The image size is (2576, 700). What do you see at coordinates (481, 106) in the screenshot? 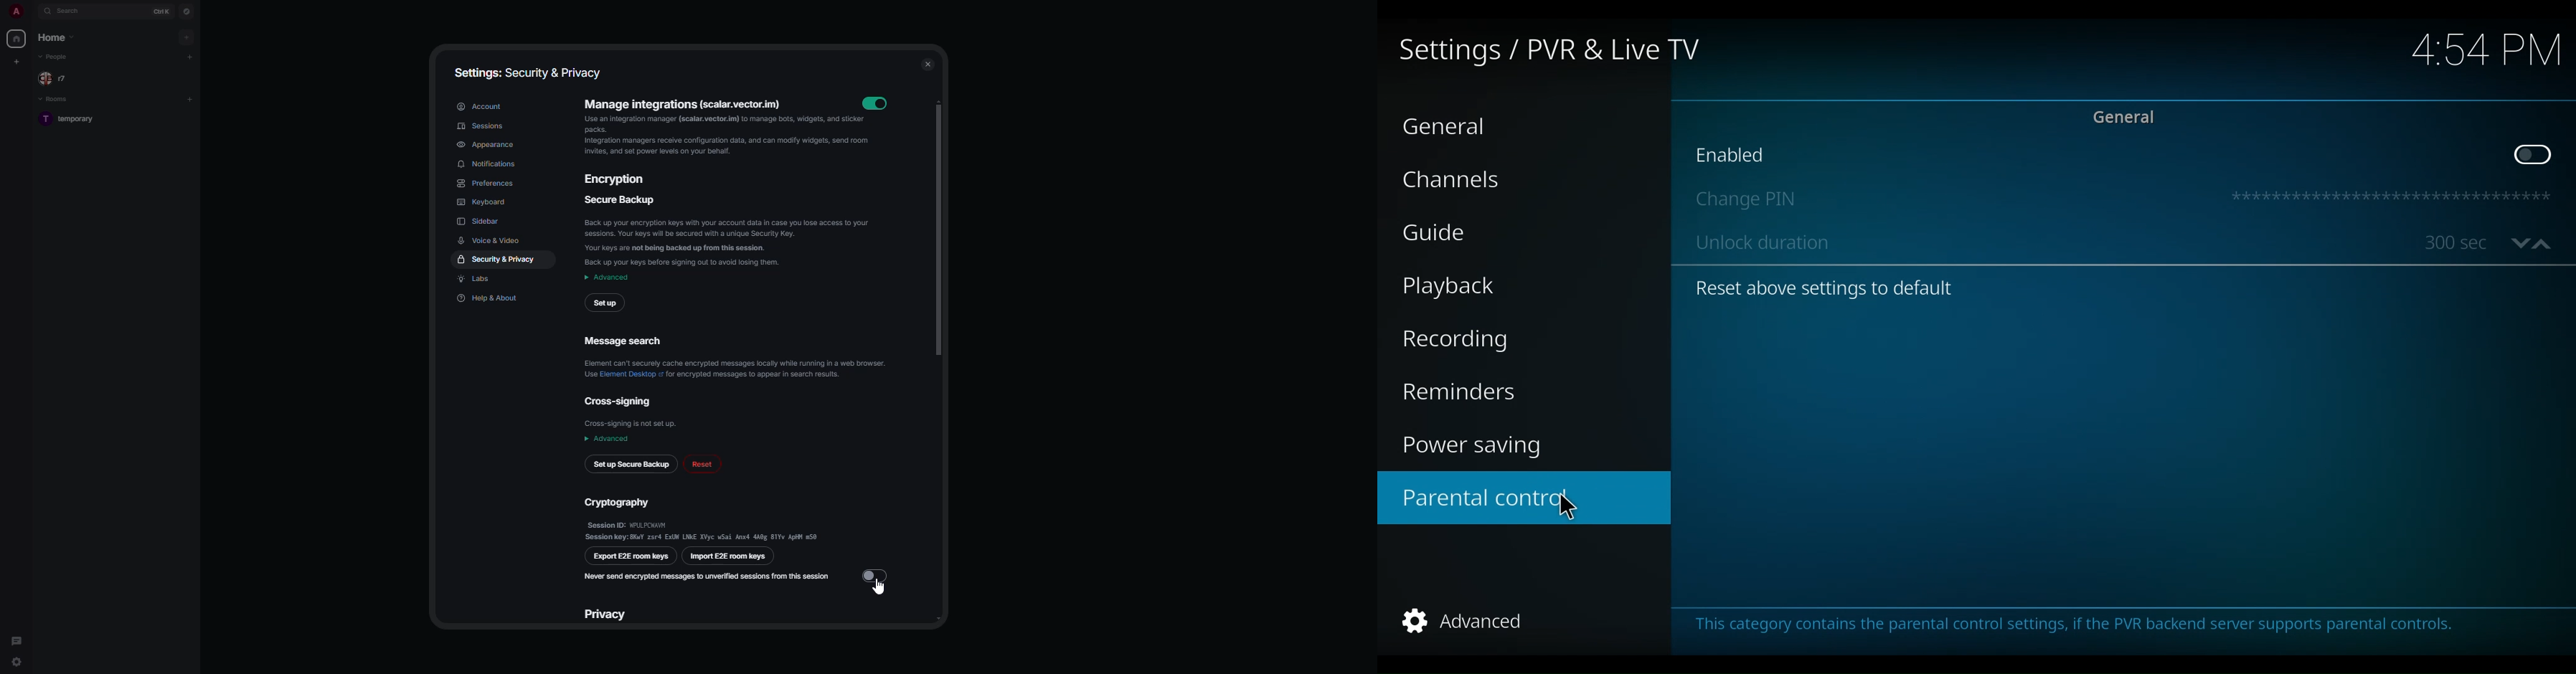
I see `account` at bounding box center [481, 106].